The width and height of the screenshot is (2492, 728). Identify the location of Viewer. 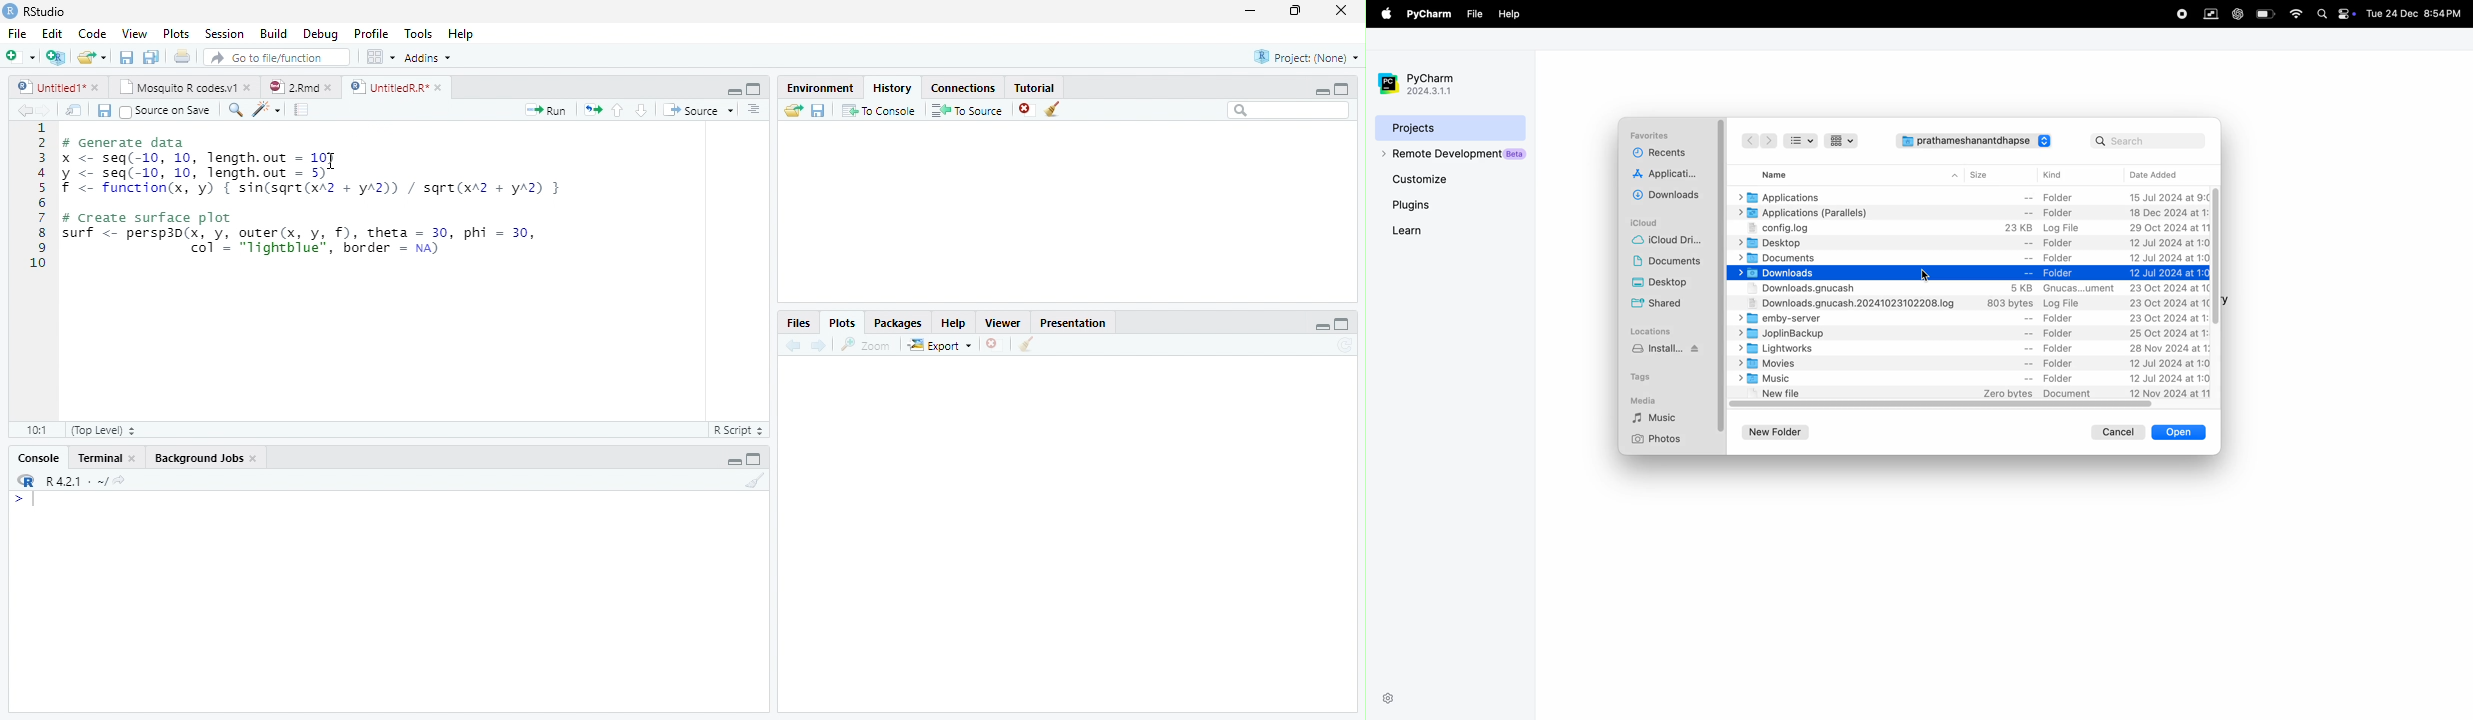
(1002, 322).